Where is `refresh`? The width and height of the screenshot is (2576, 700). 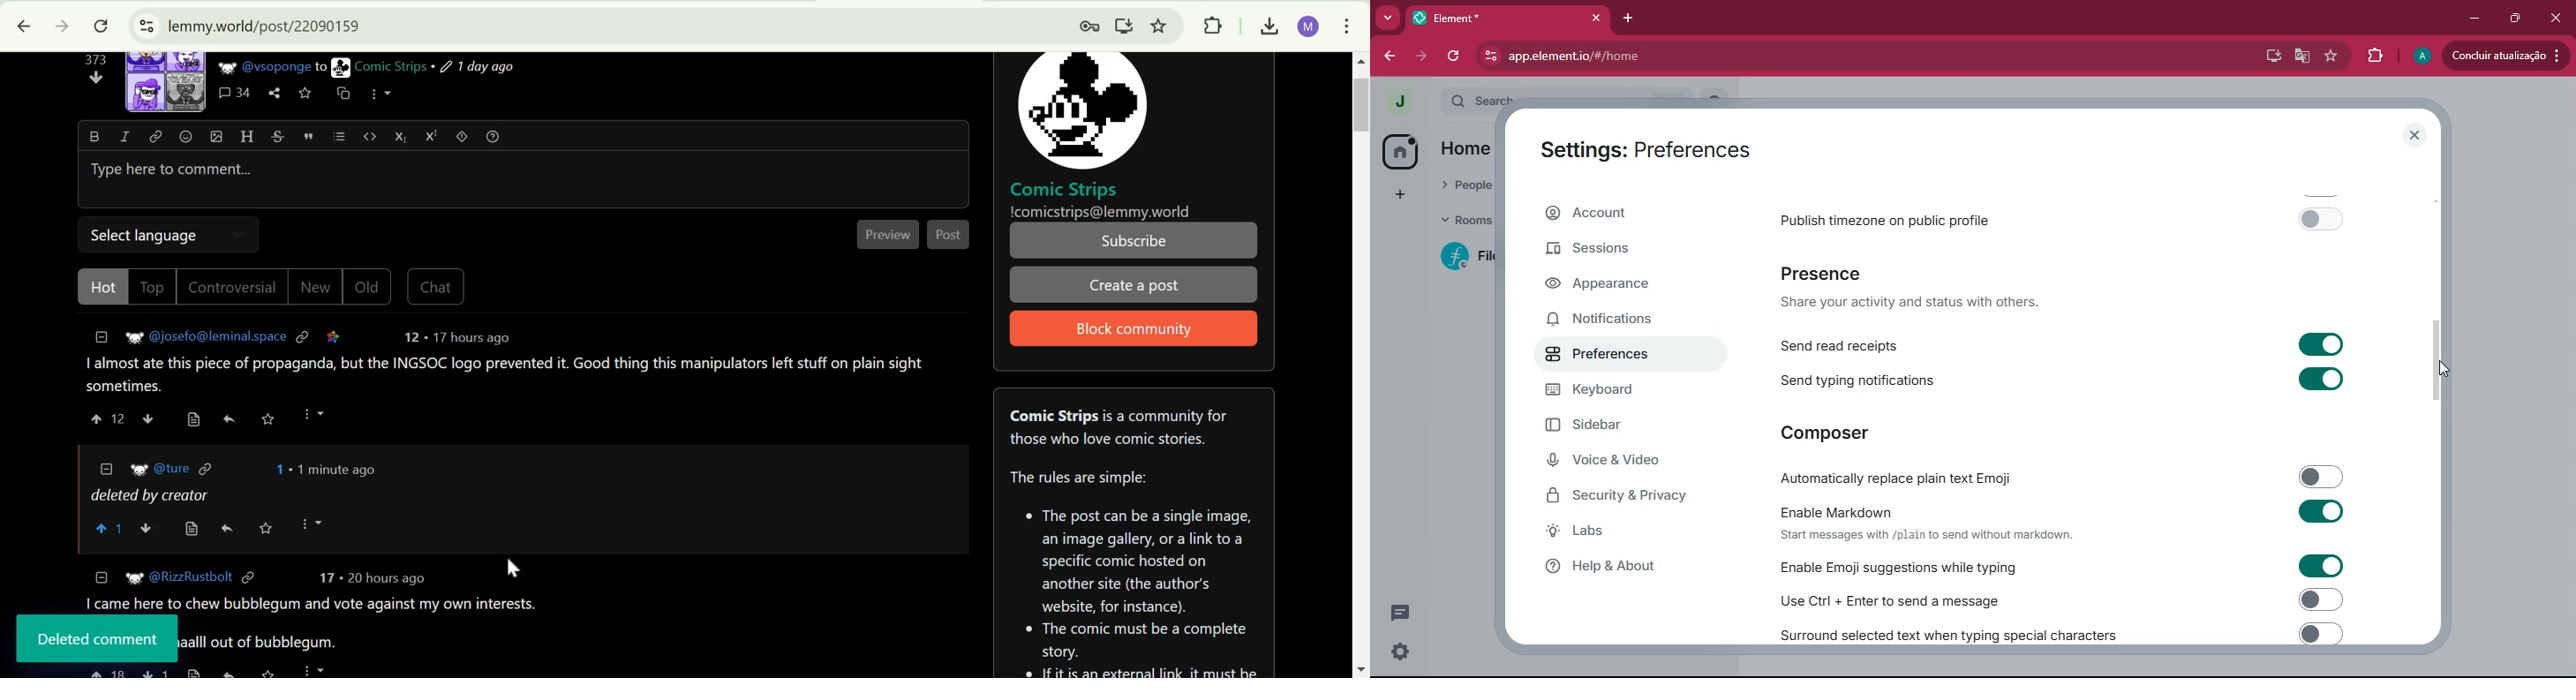
refresh is located at coordinates (1456, 55).